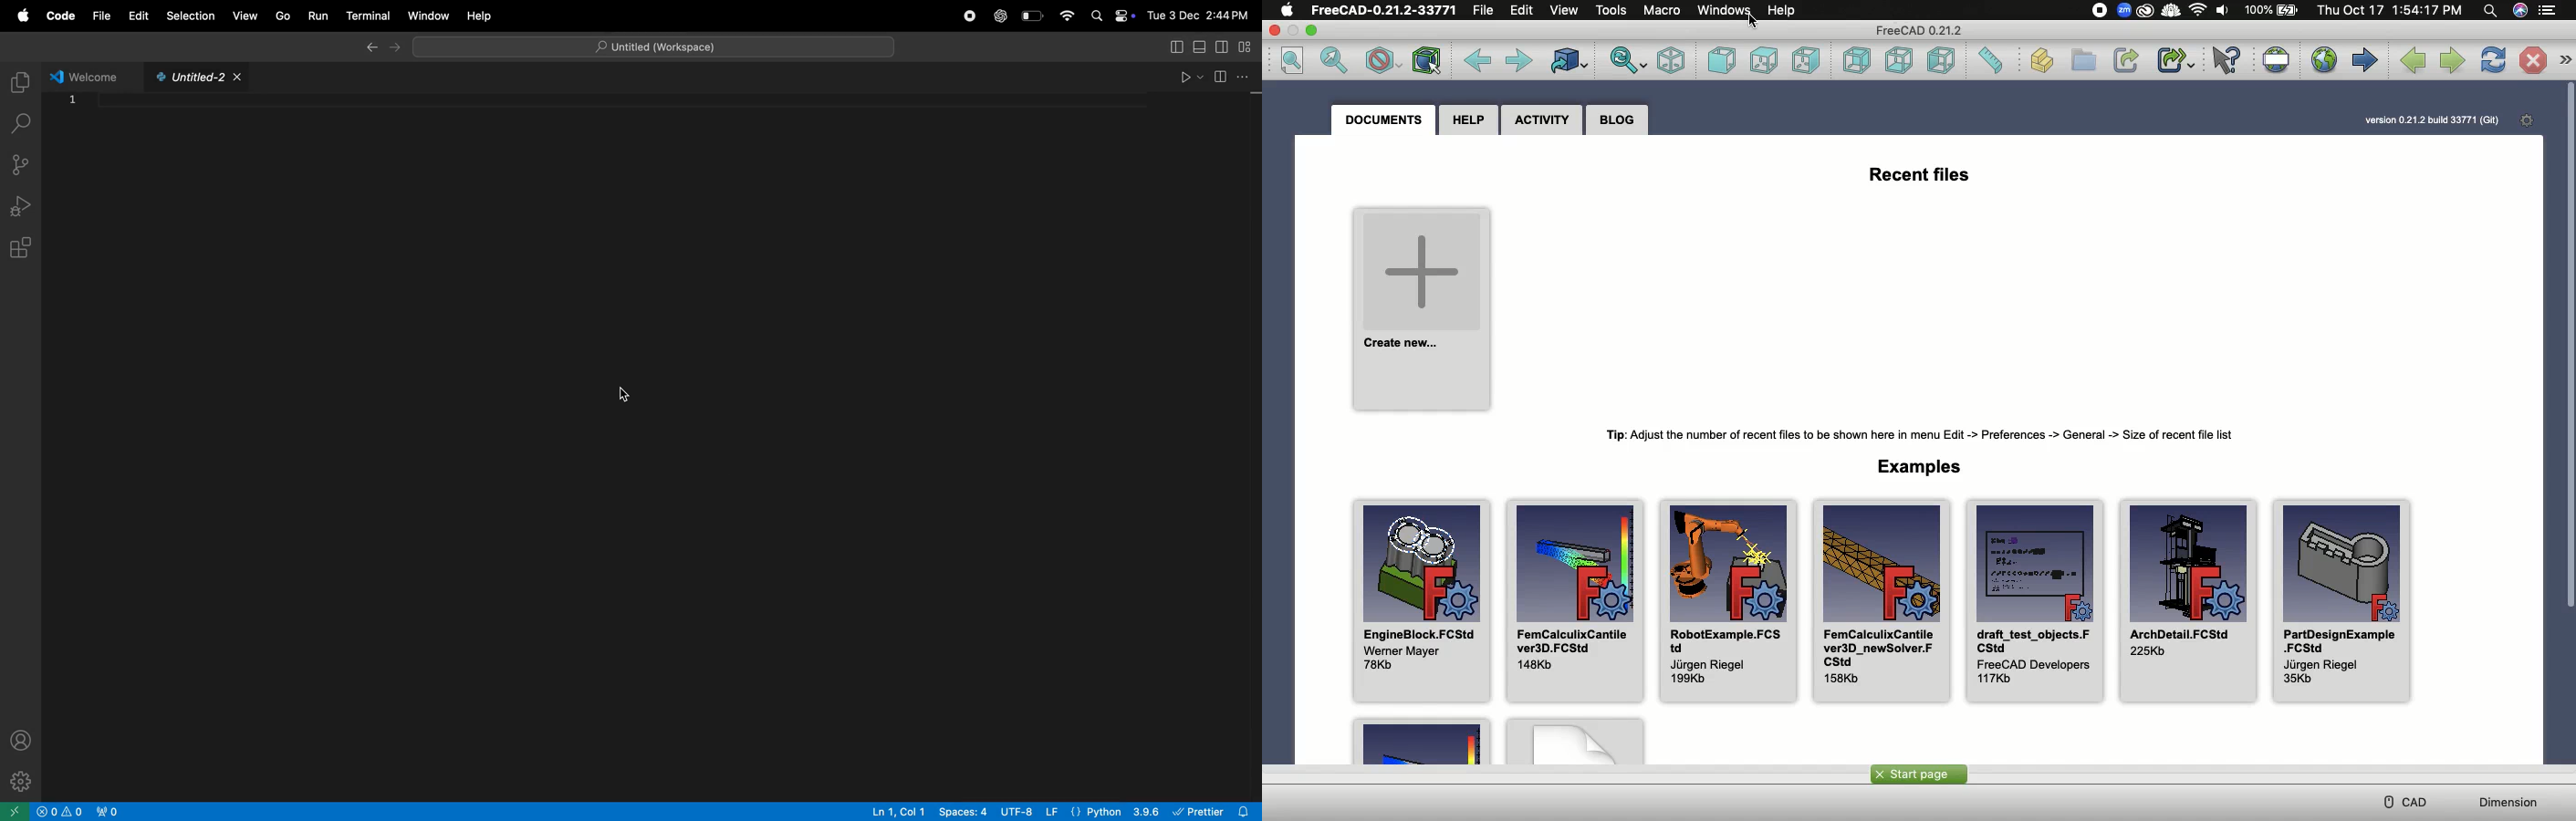 The height and width of the screenshot is (840, 2576). What do you see at coordinates (2435, 120) in the screenshot?
I see `Version` at bounding box center [2435, 120].